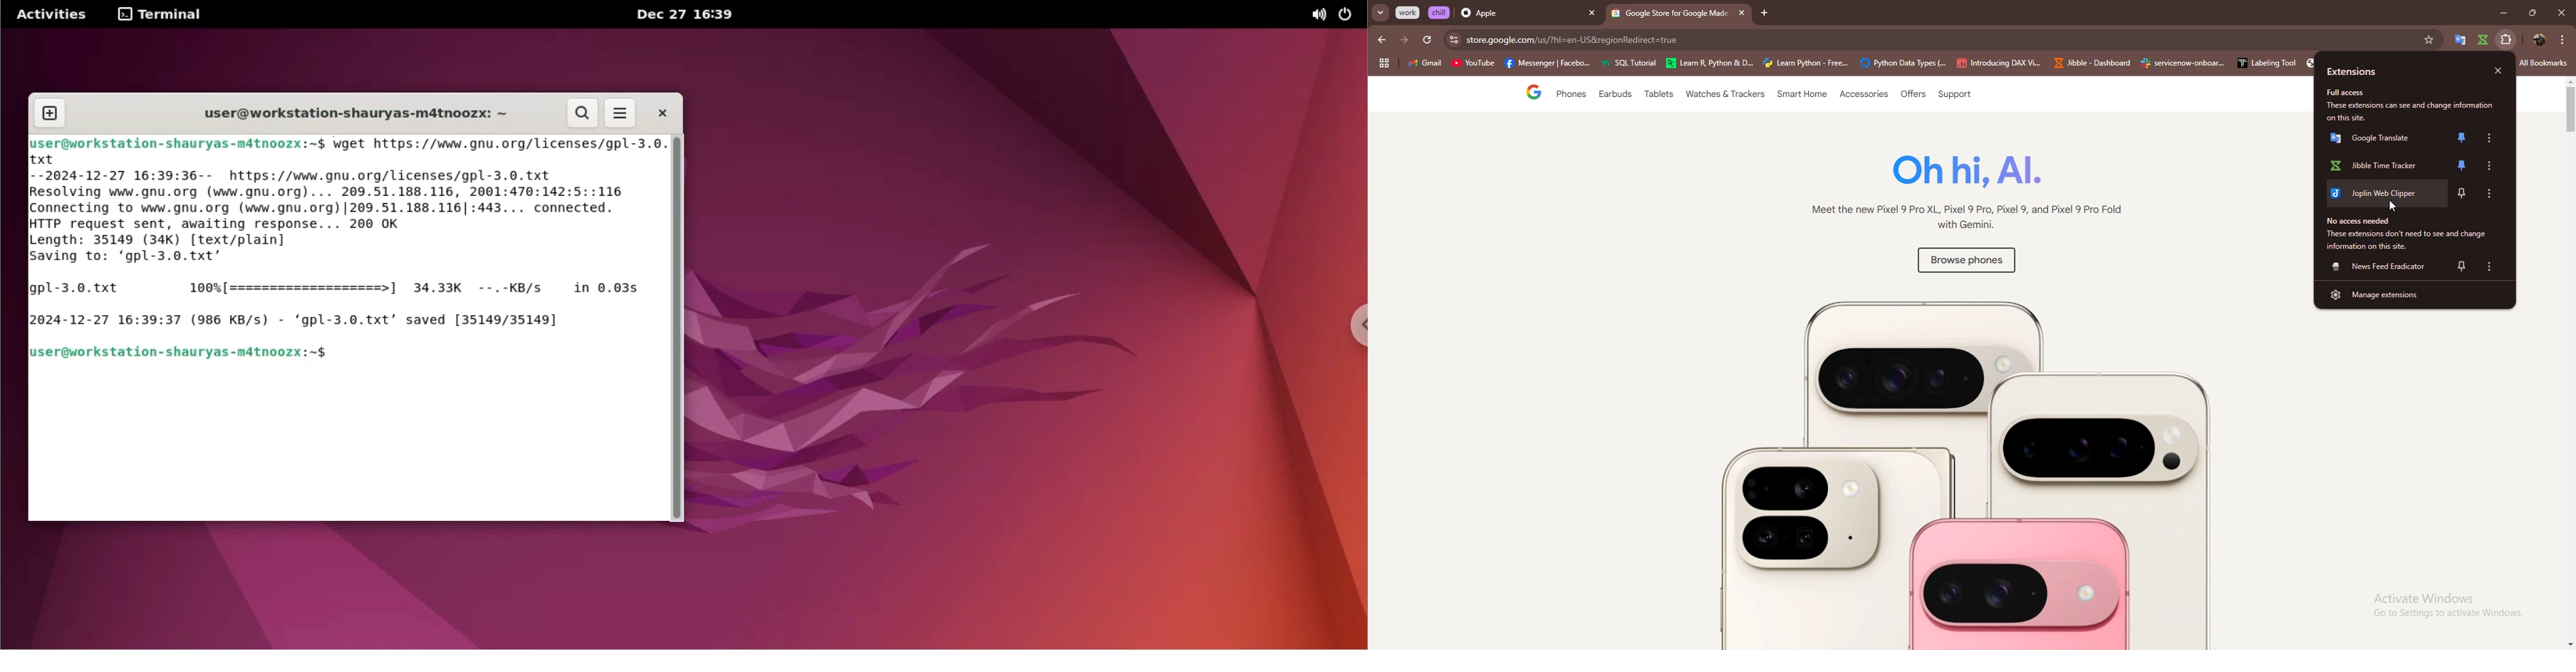  What do you see at coordinates (1453, 40) in the screenshot?
I see `site settings` at bounding box center [1453, 40].